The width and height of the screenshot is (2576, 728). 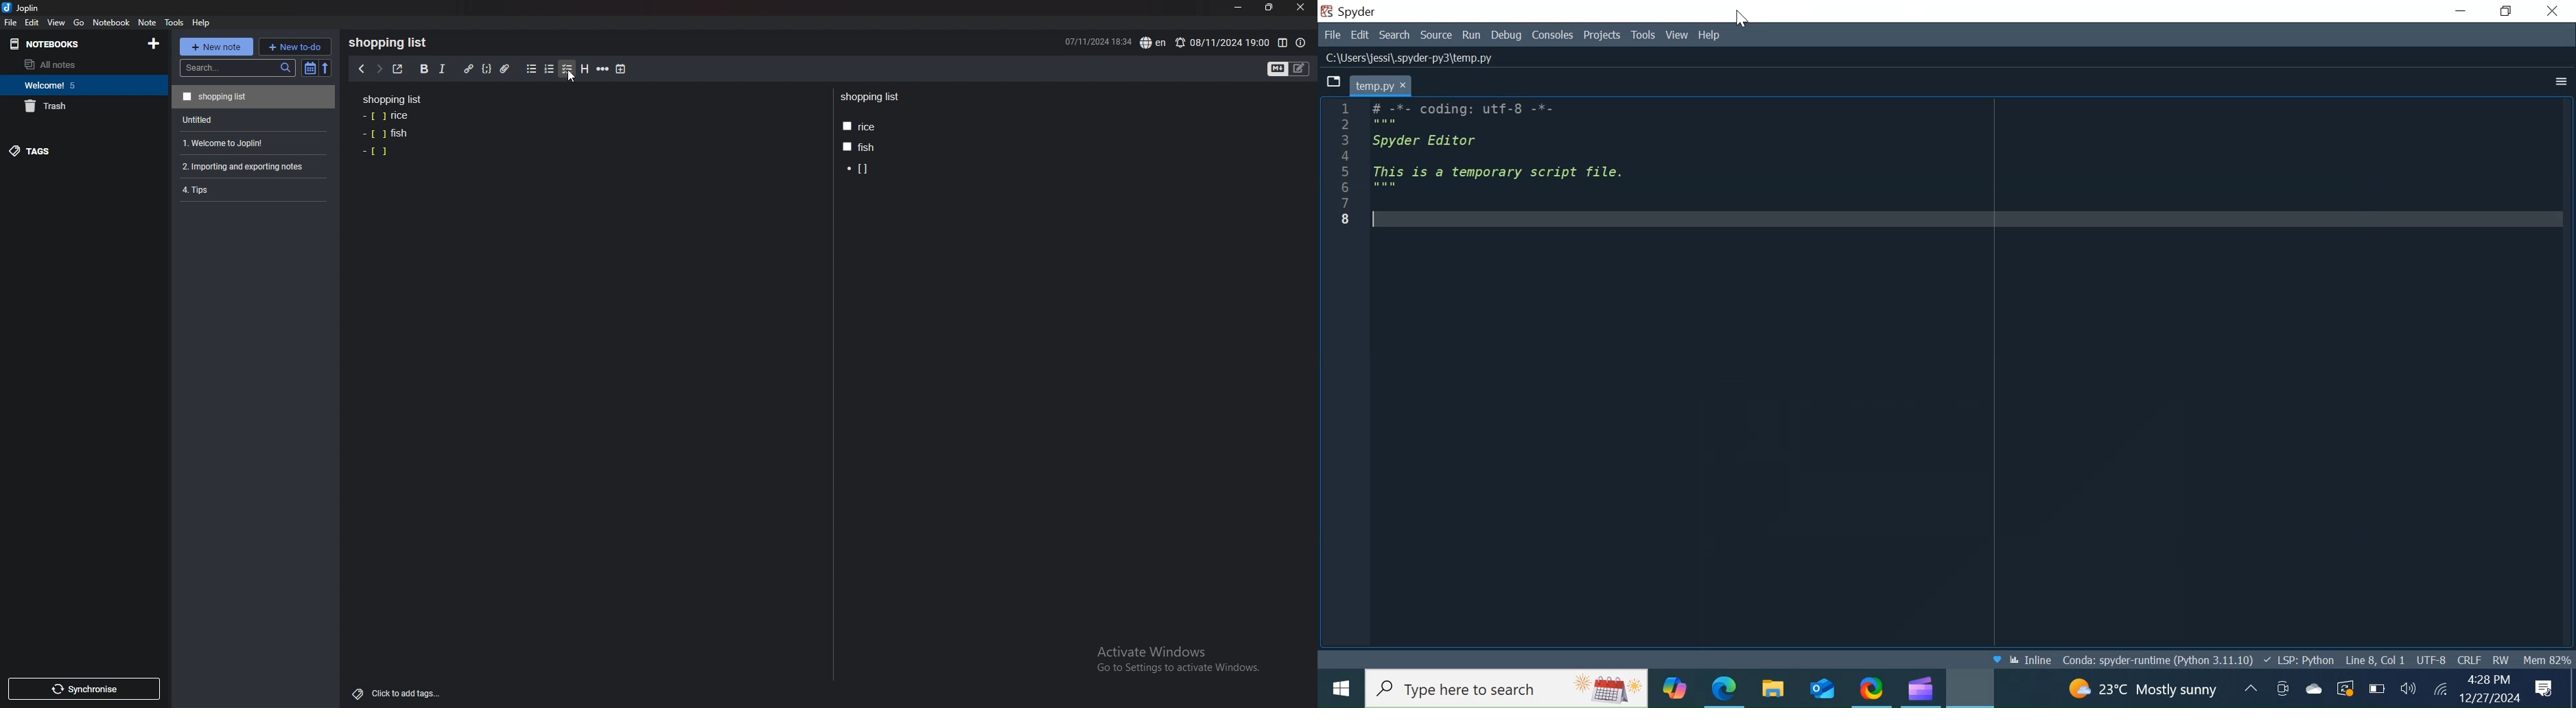 I want to click on fish, so click(x=385, y=133).